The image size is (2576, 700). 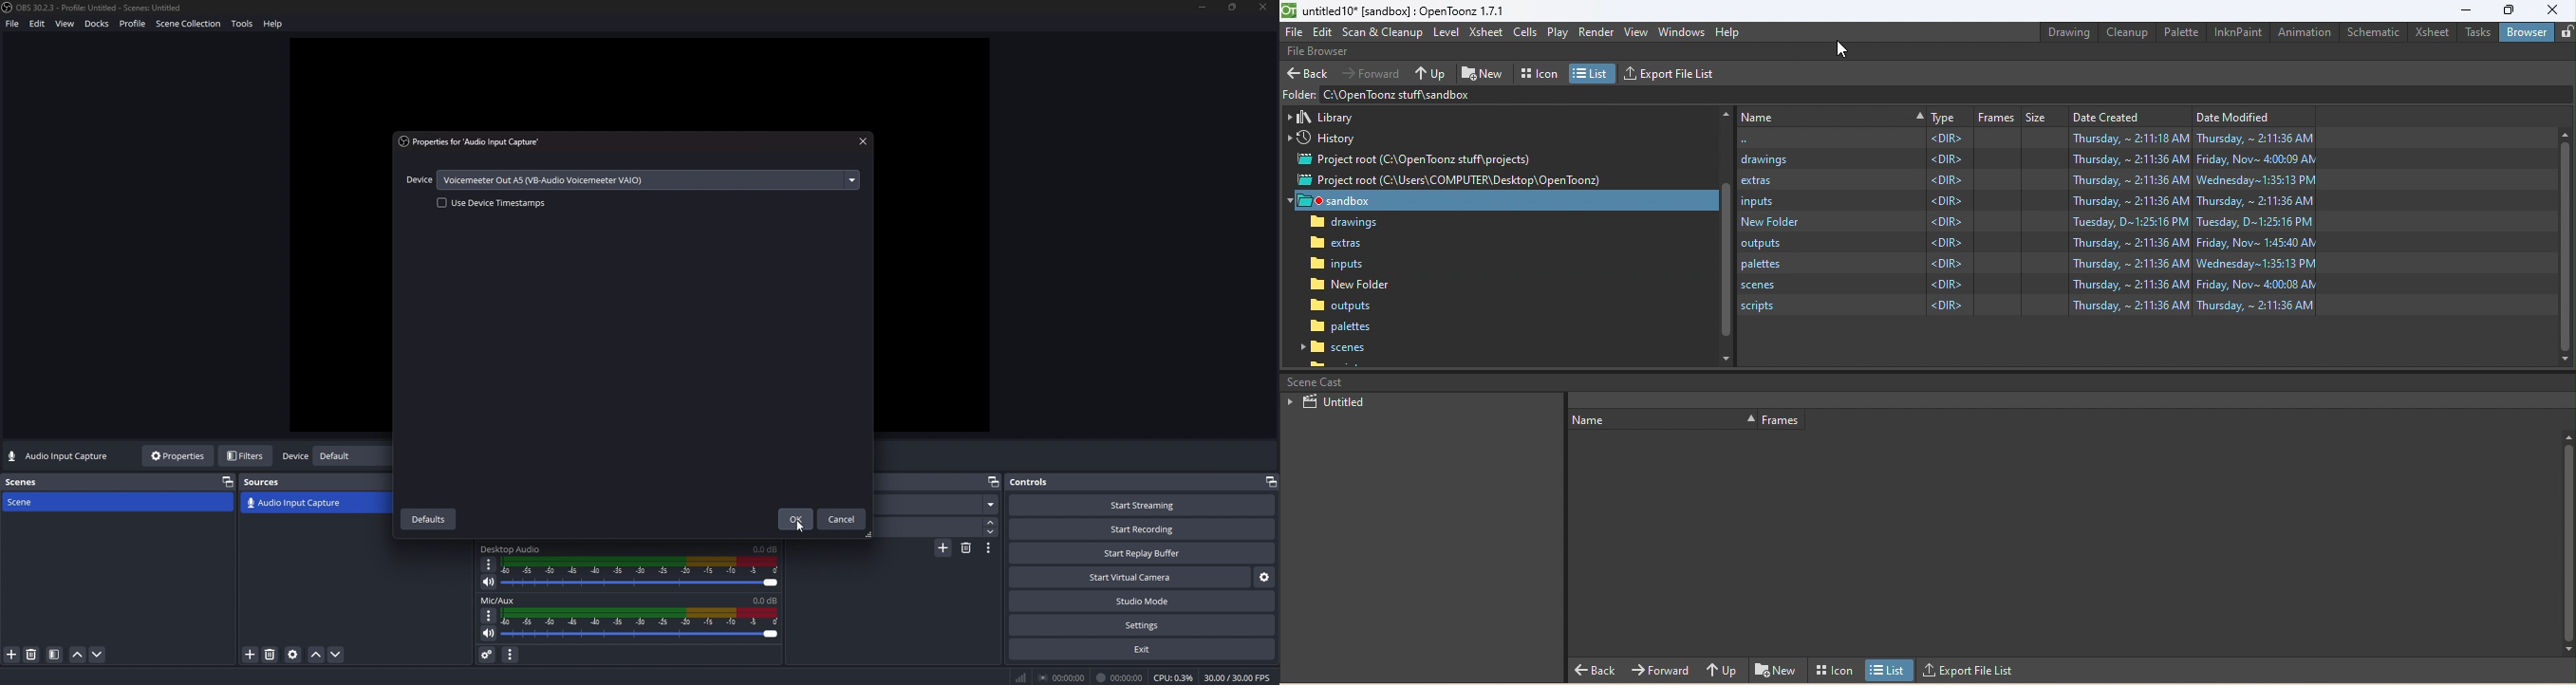 What do you see at coordinates (993, 521) in the screenshot?
I see `increase duration` at bounding box center [993, 521].